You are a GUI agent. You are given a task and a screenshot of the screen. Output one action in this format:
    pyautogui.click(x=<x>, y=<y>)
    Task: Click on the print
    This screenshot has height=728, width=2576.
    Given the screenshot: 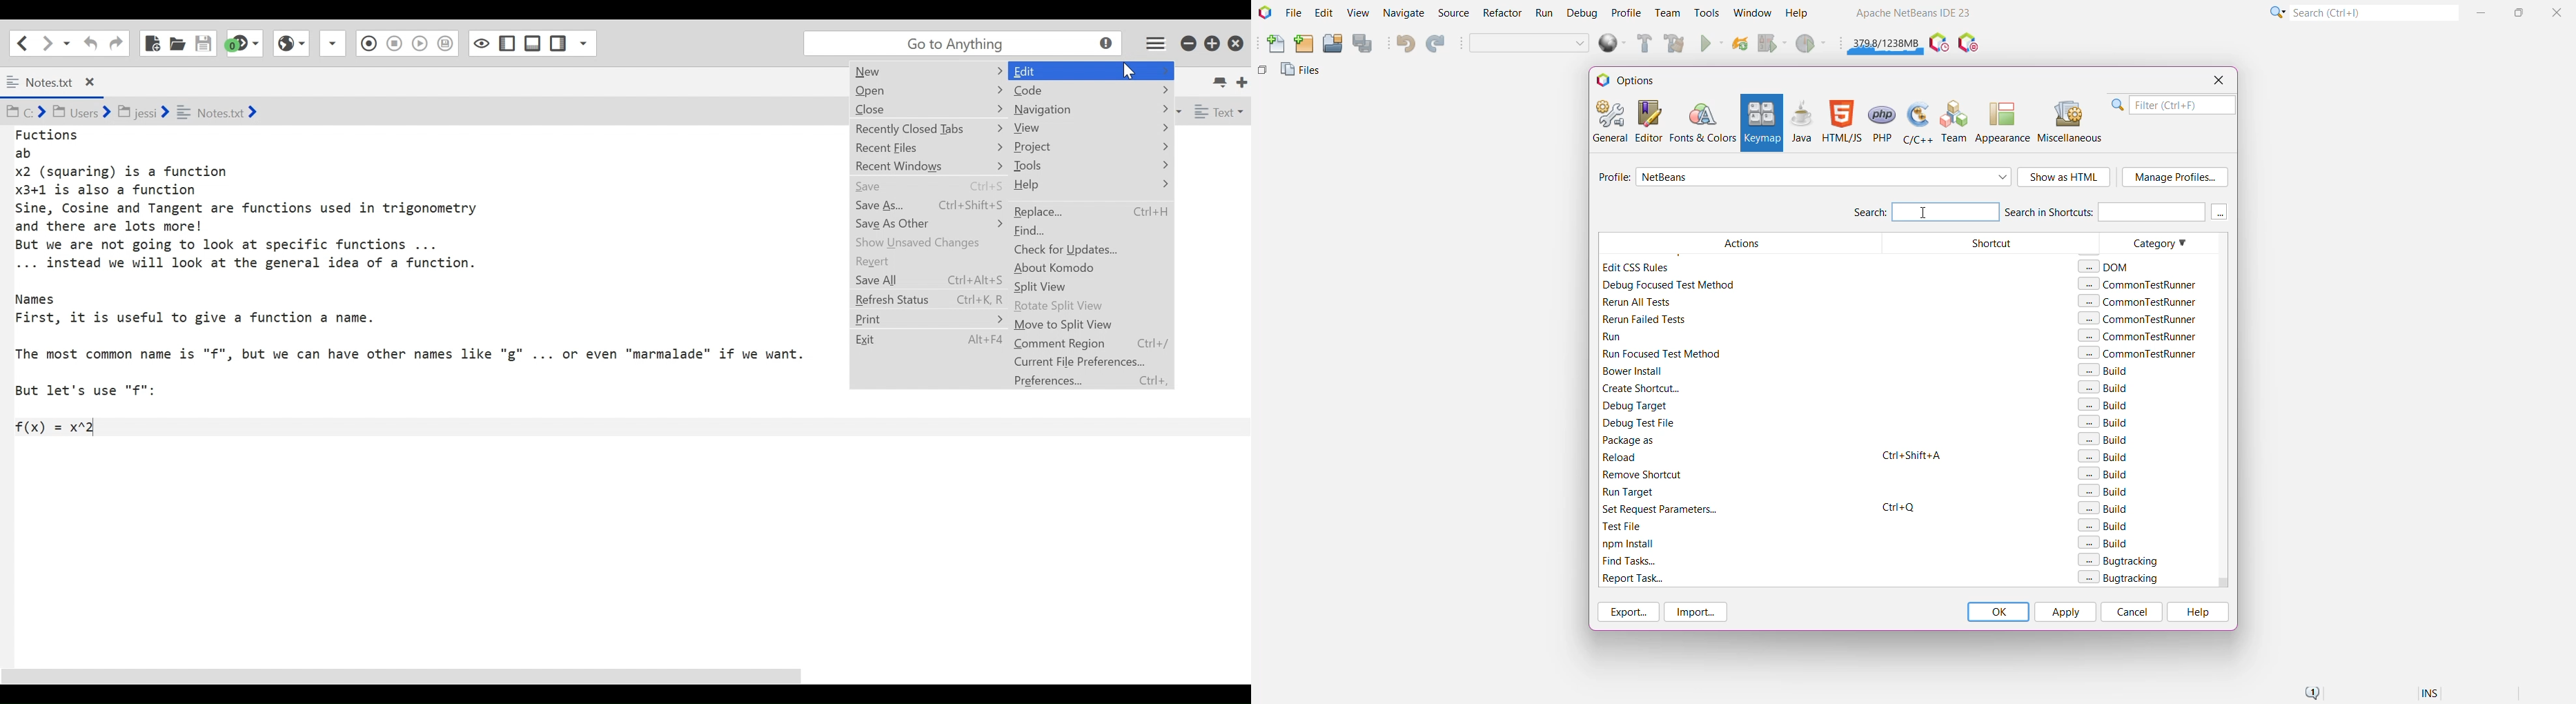 What is the action you would take?
    pyautogui.click(x=895, y=320)
    